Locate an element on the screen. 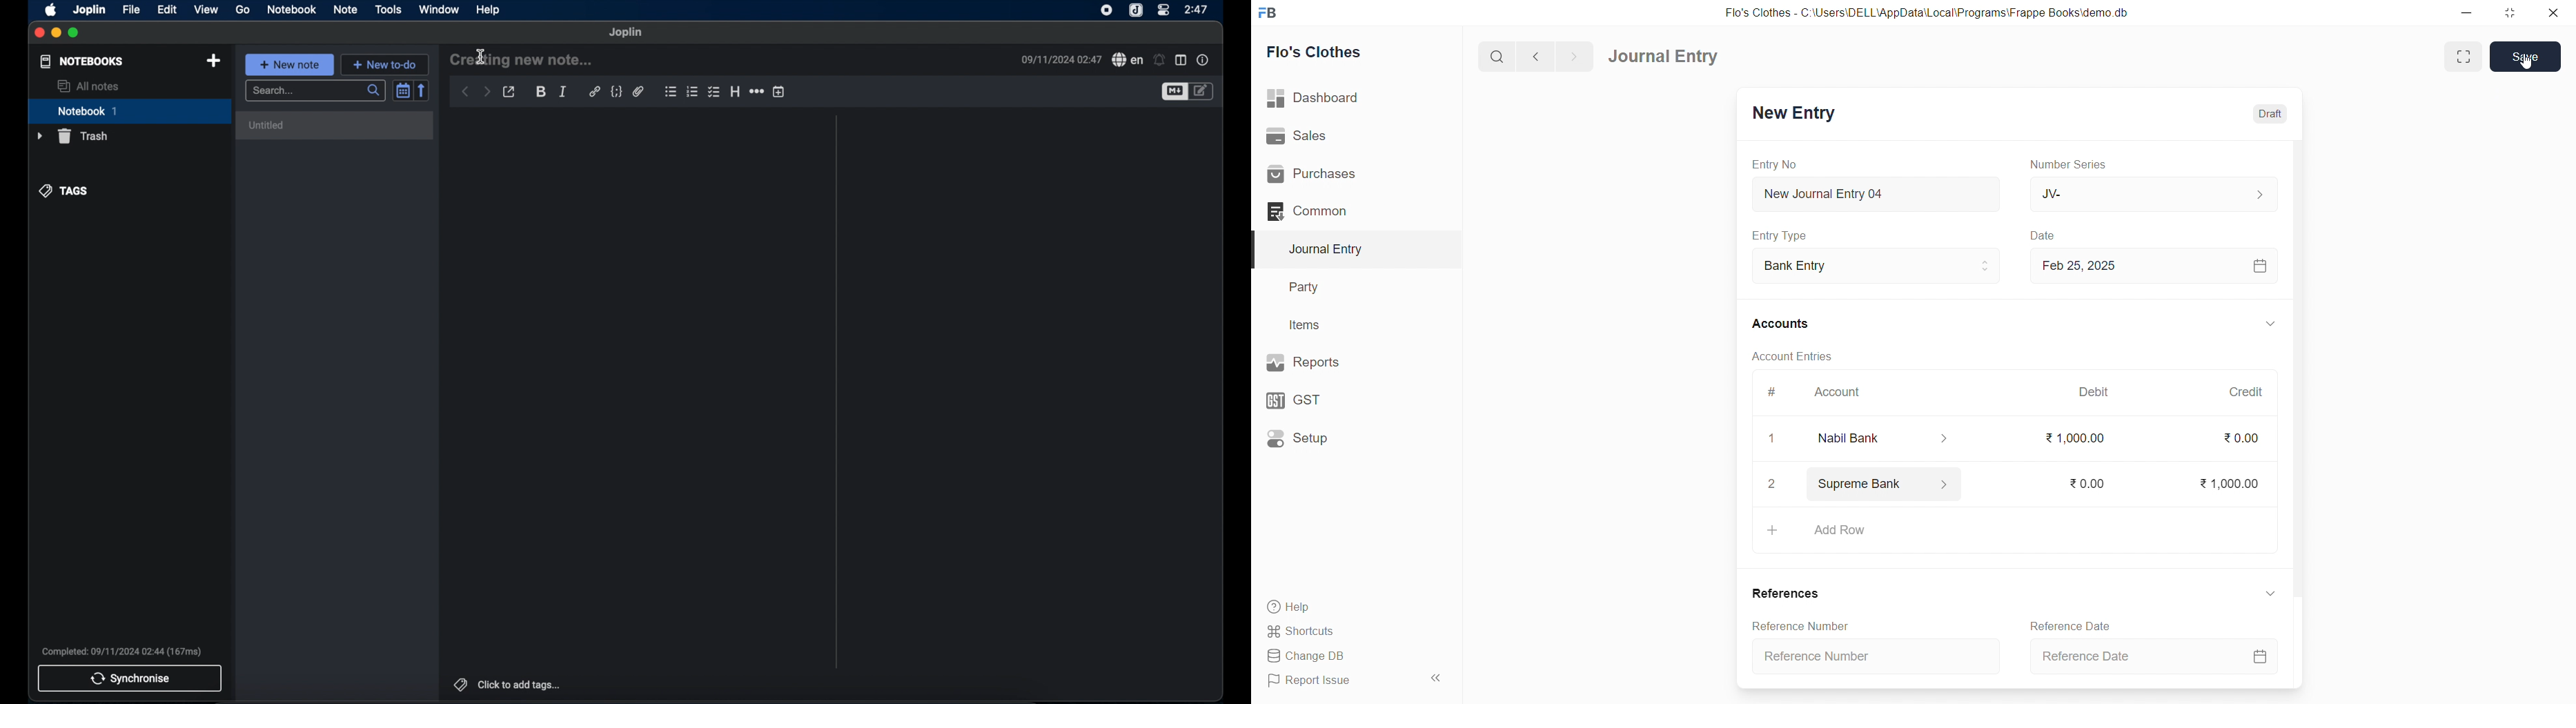 The width and height of the screenshot is (2576, 728). note properties is located at coordinates (1202, 59).